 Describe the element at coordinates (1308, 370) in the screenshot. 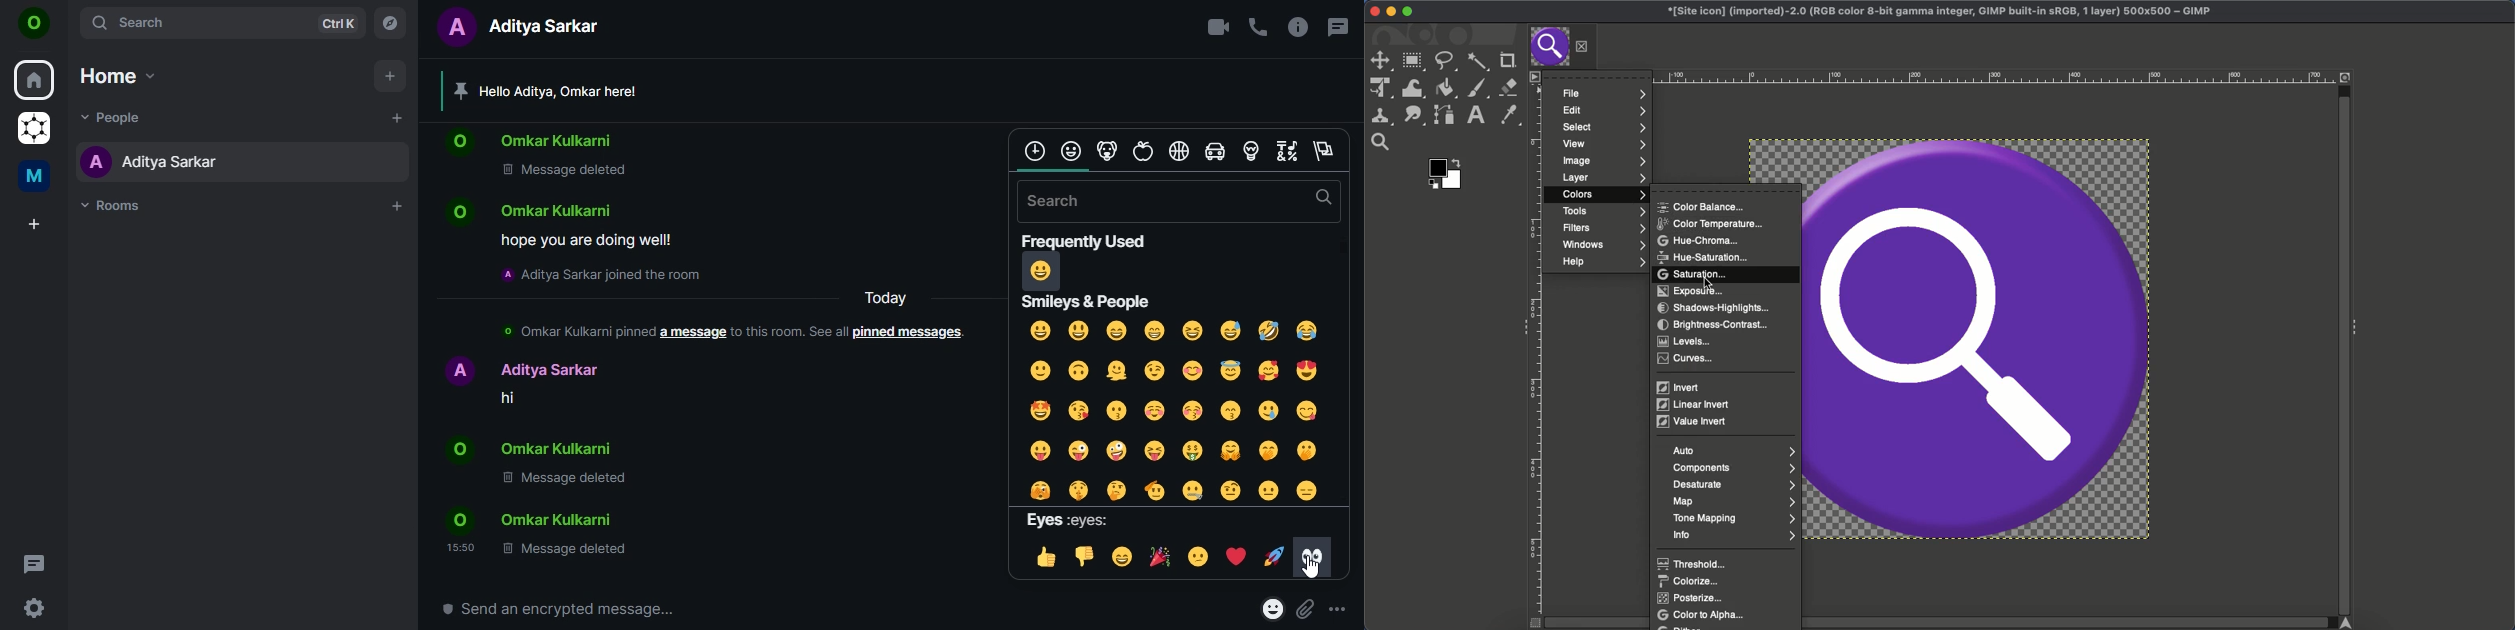

I see `smiling face with heart eyes` at that location.